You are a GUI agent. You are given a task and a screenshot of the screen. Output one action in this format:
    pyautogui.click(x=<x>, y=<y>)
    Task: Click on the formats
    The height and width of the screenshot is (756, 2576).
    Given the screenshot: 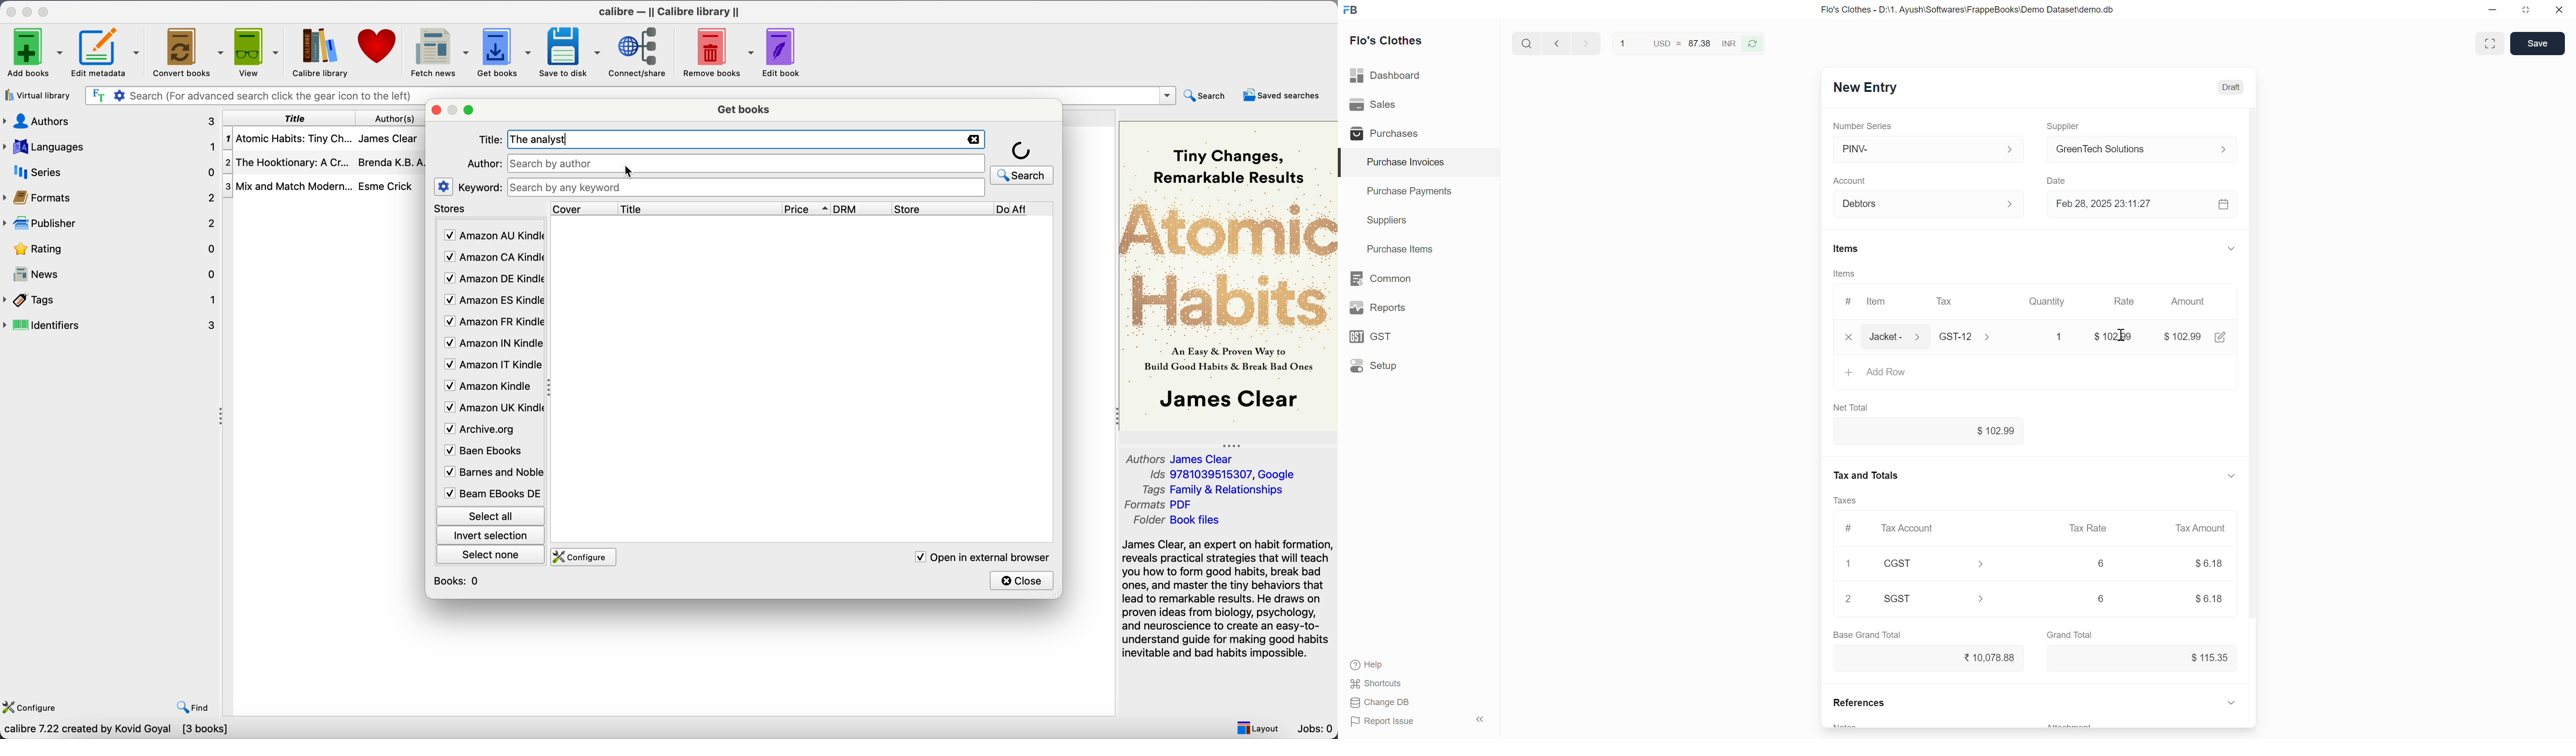 What is the action you would take?
    pyautogui.click(x=112, y=198)
    